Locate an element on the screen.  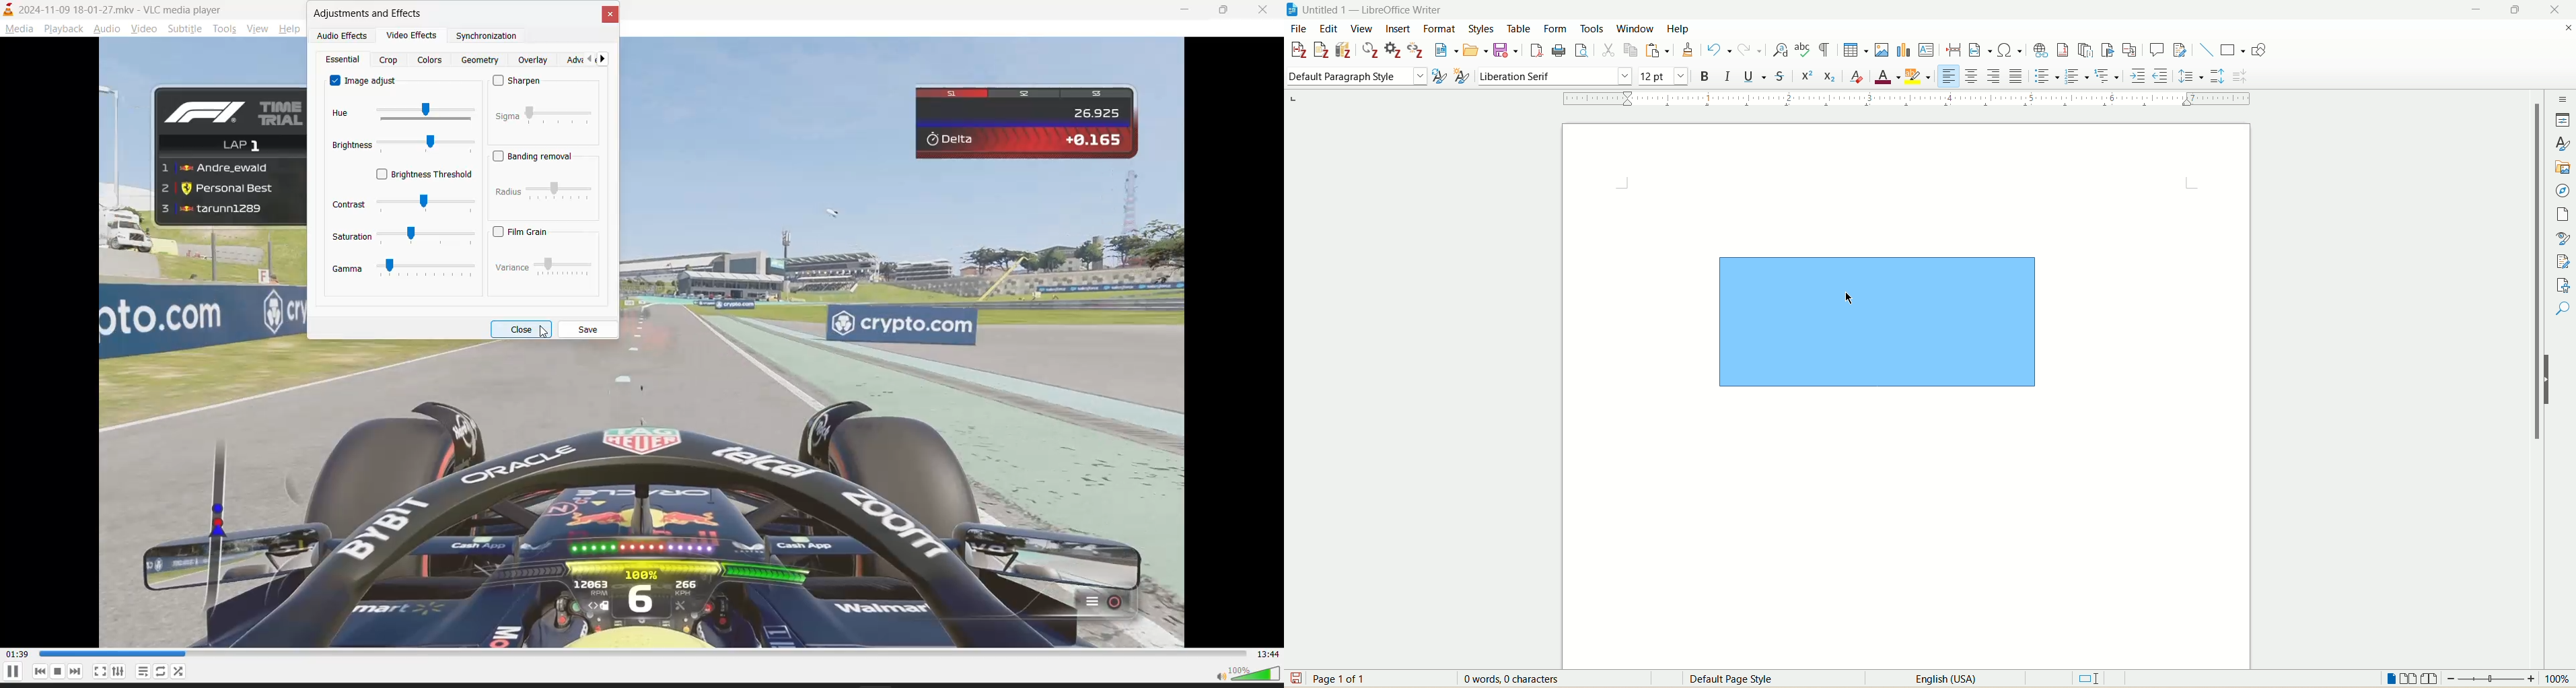
essential is located at coordinates (345, 60).